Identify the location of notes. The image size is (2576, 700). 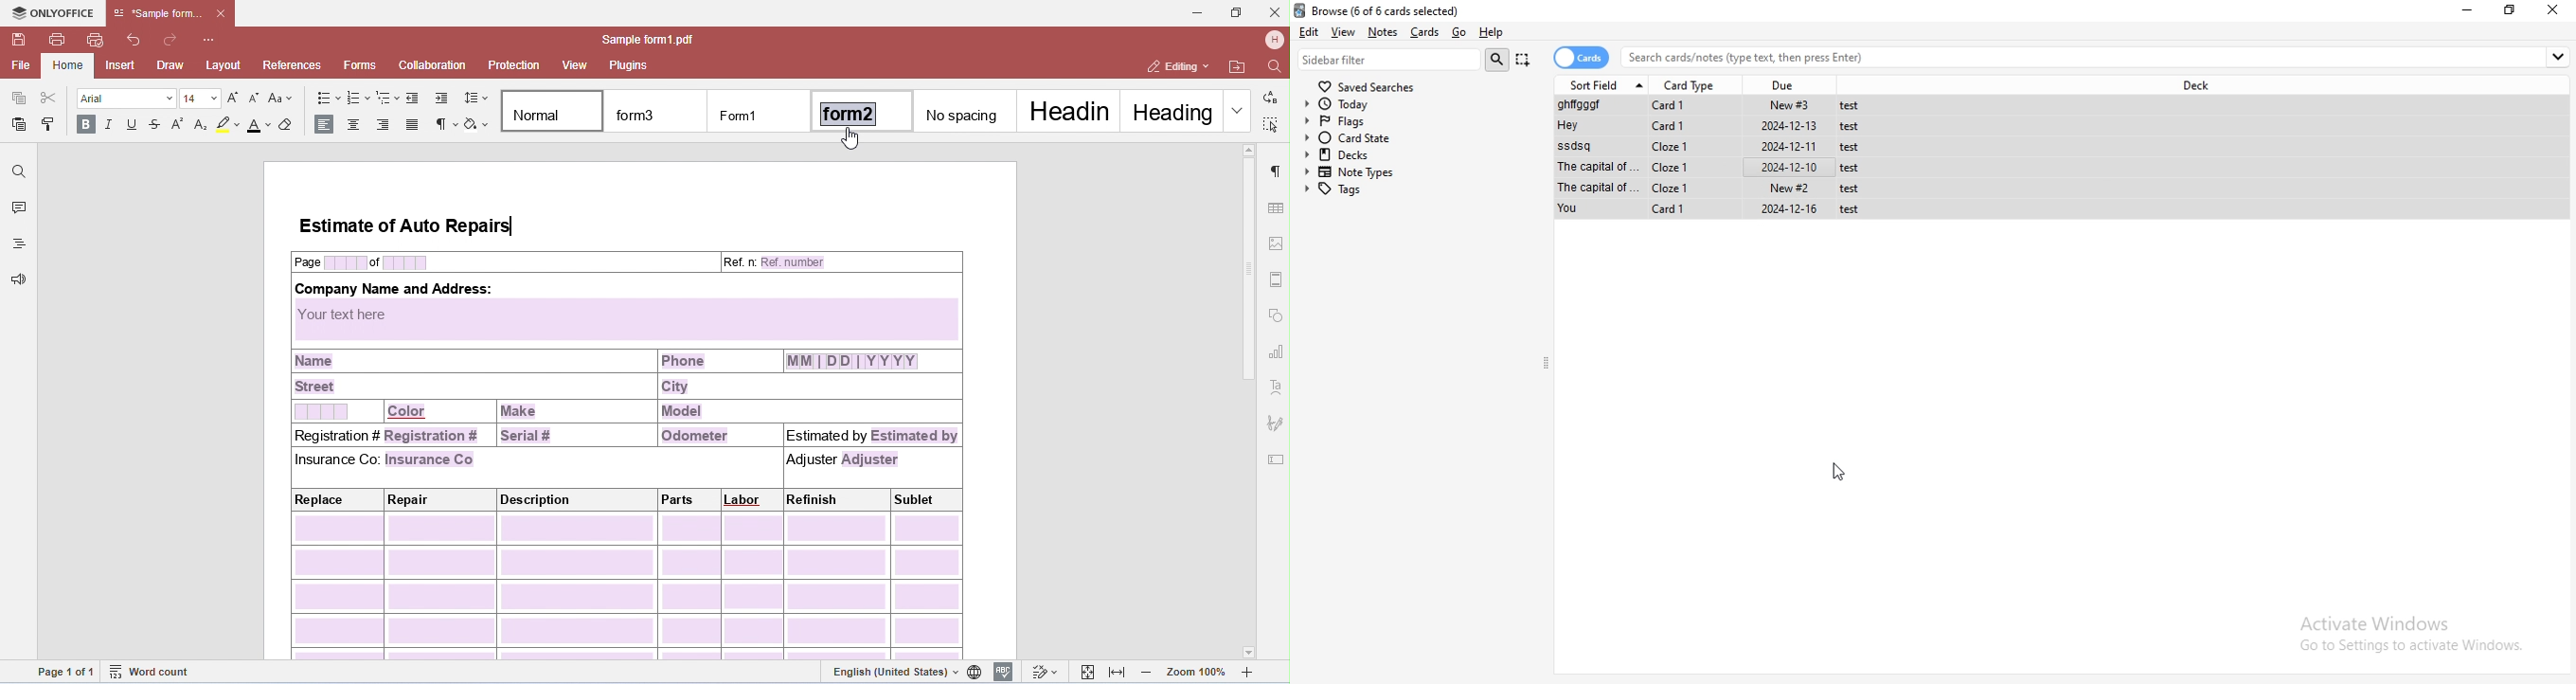
(1386, 31).